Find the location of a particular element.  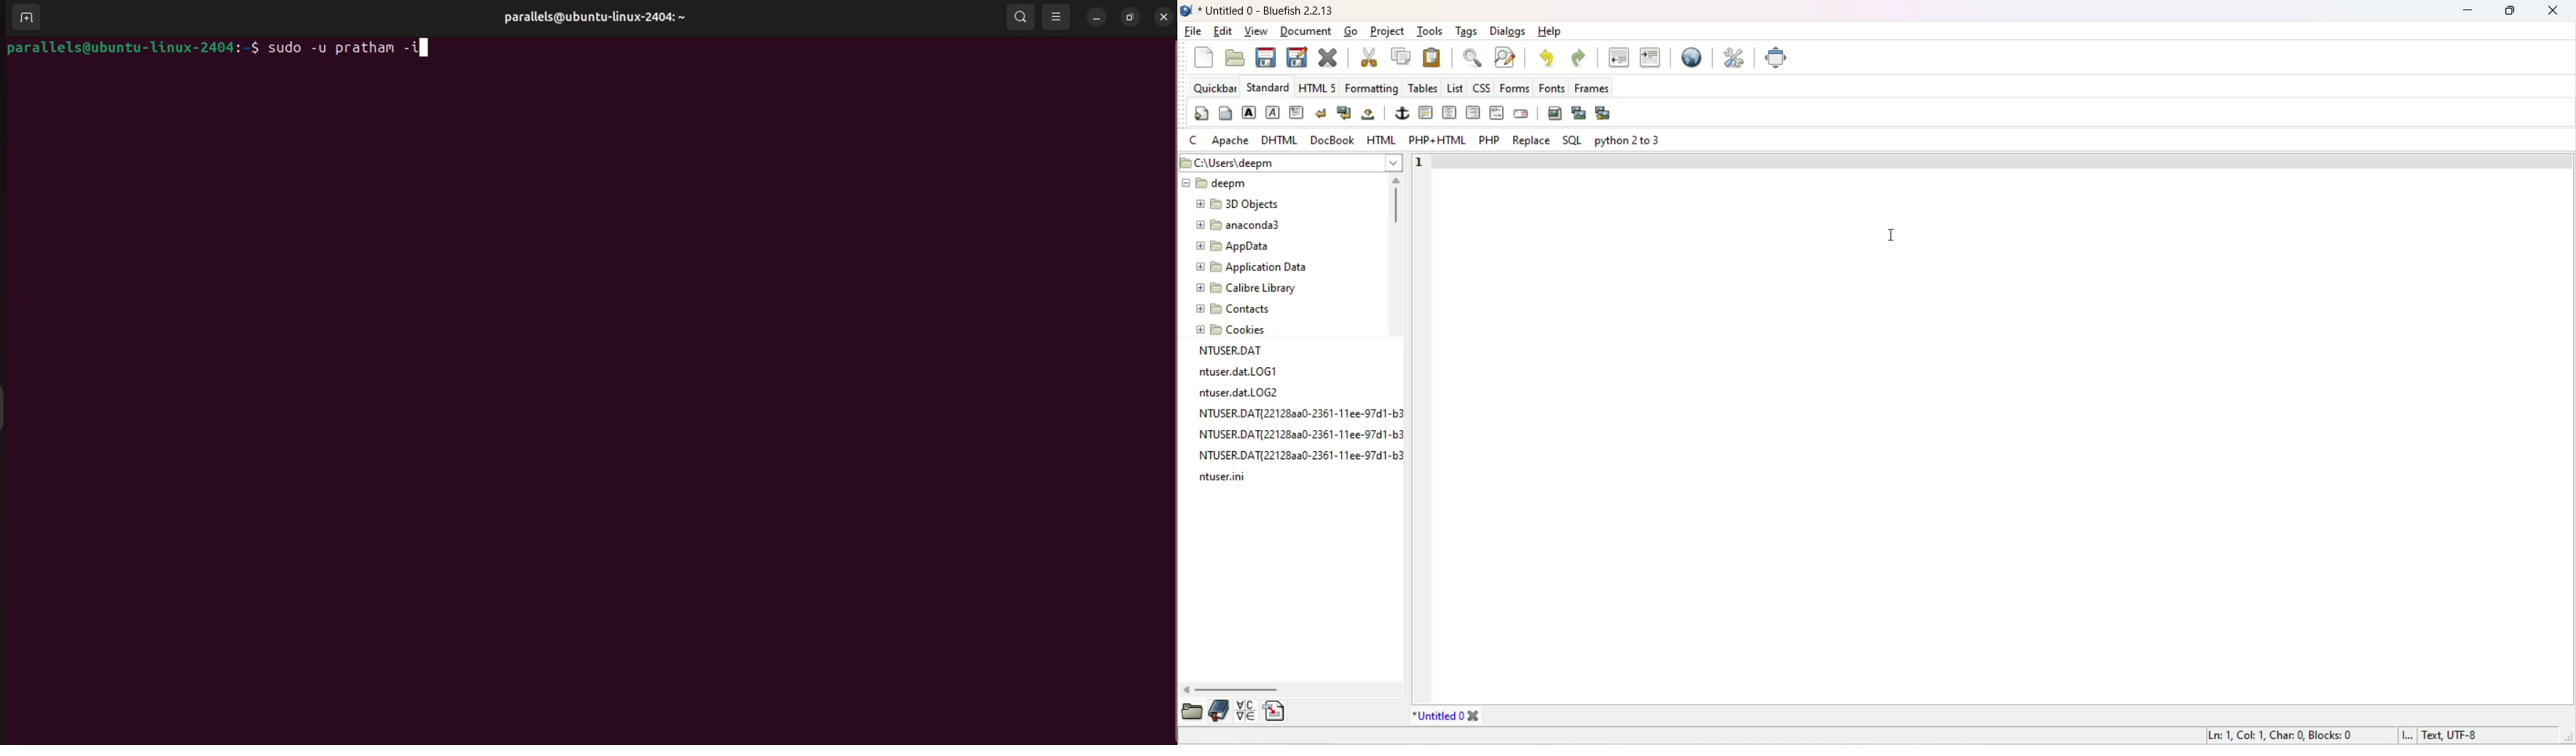

save file as is located at coordinates (1296, 59).